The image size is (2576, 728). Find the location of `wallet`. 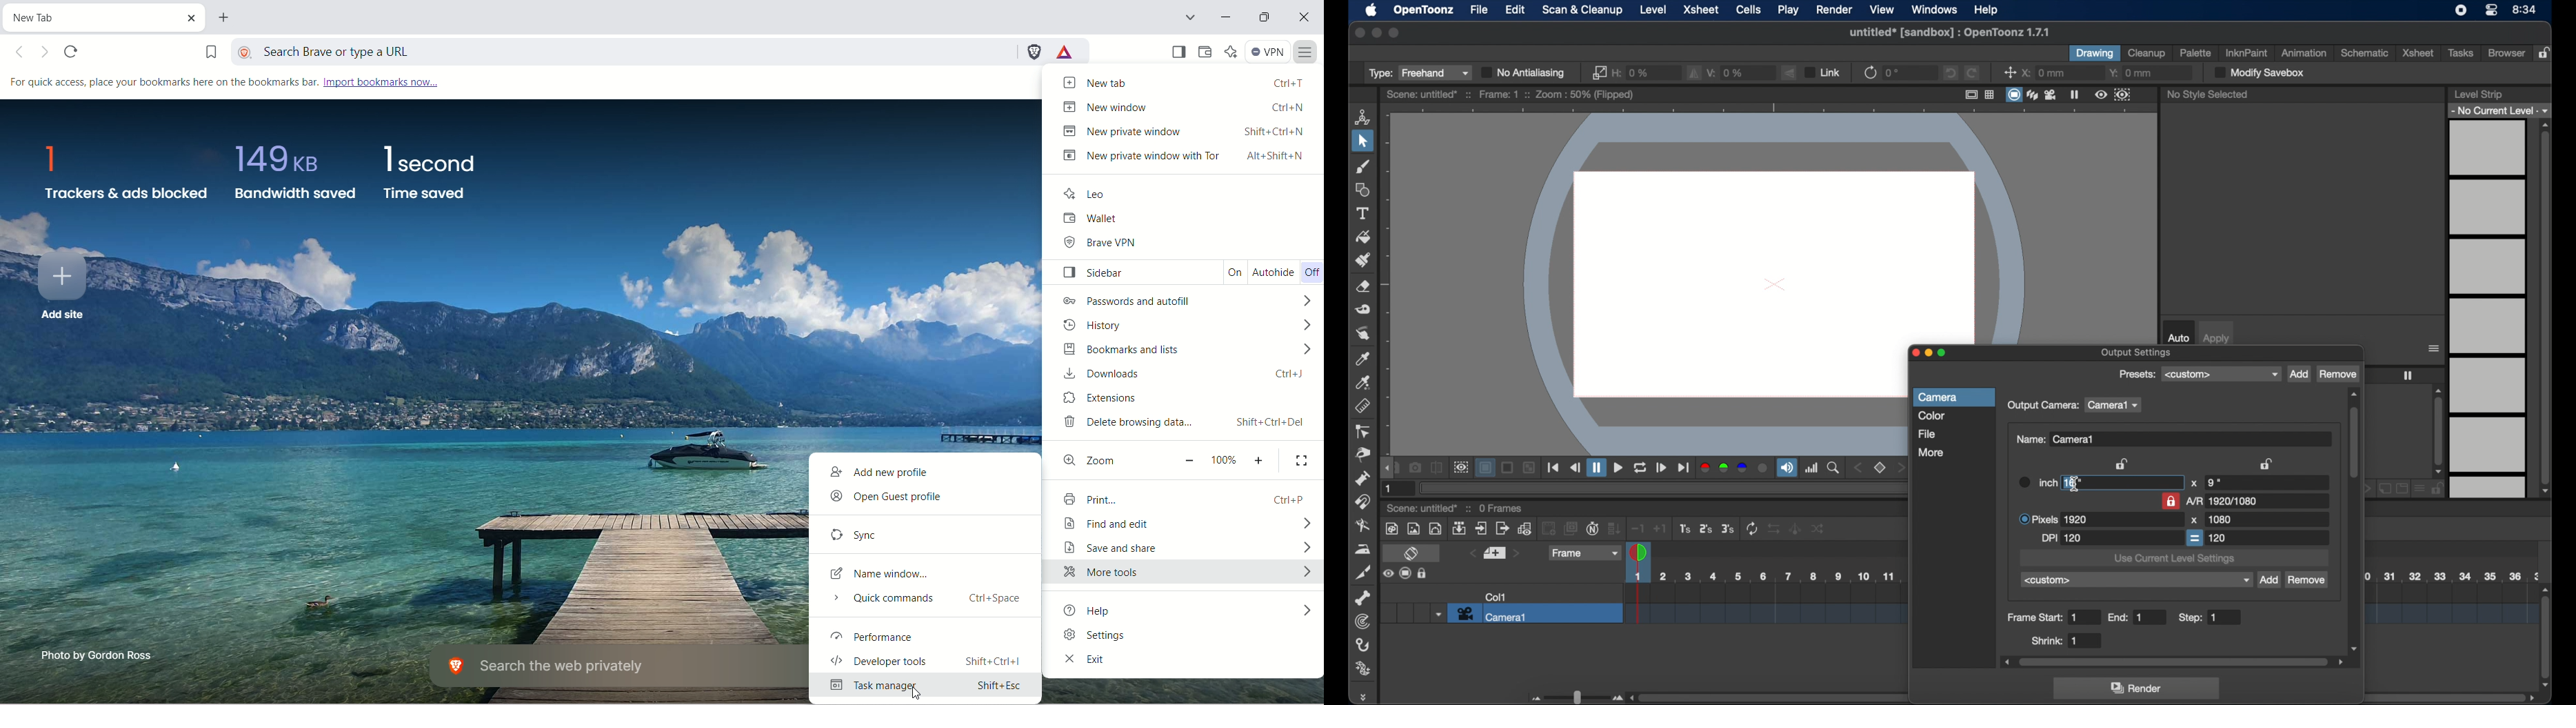

wallet is located at coordinates (1209, 52).